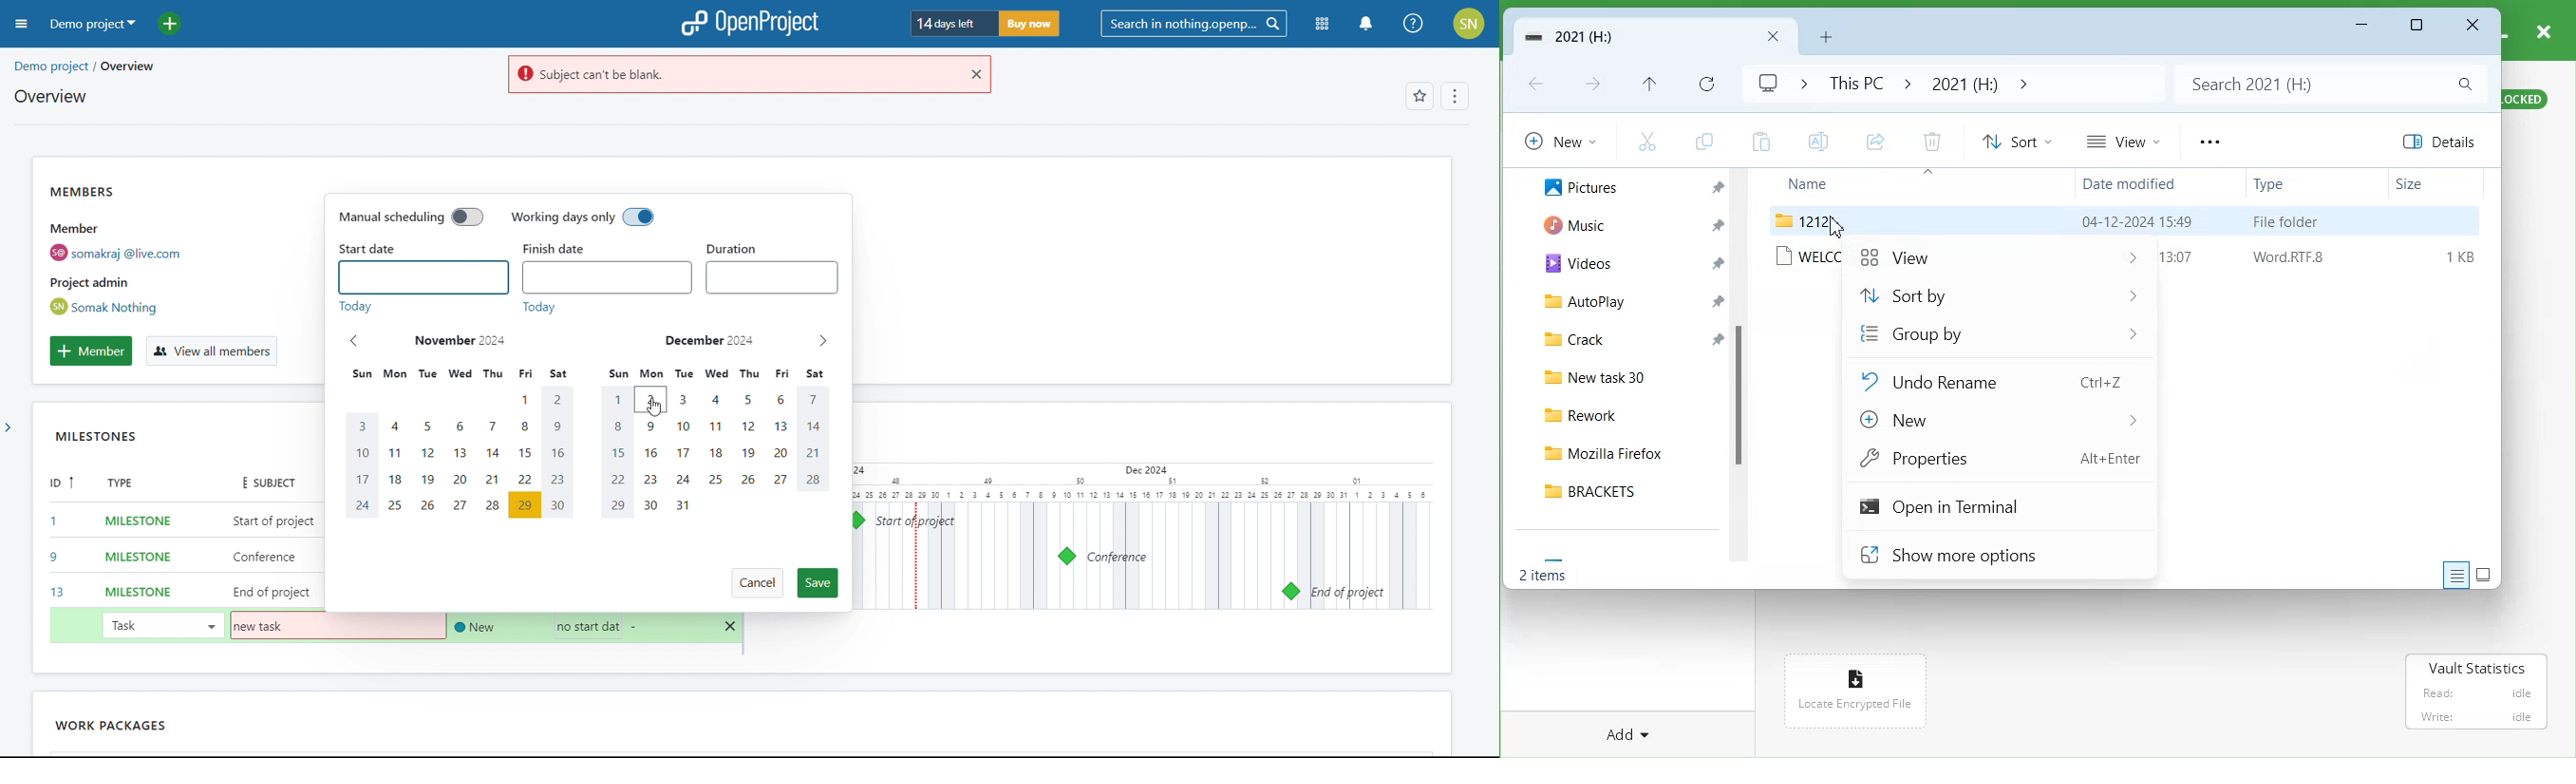  What do you see at coordinates (773, 277) in the screenshot?
I see `duration` at bounding box center [773, 277].